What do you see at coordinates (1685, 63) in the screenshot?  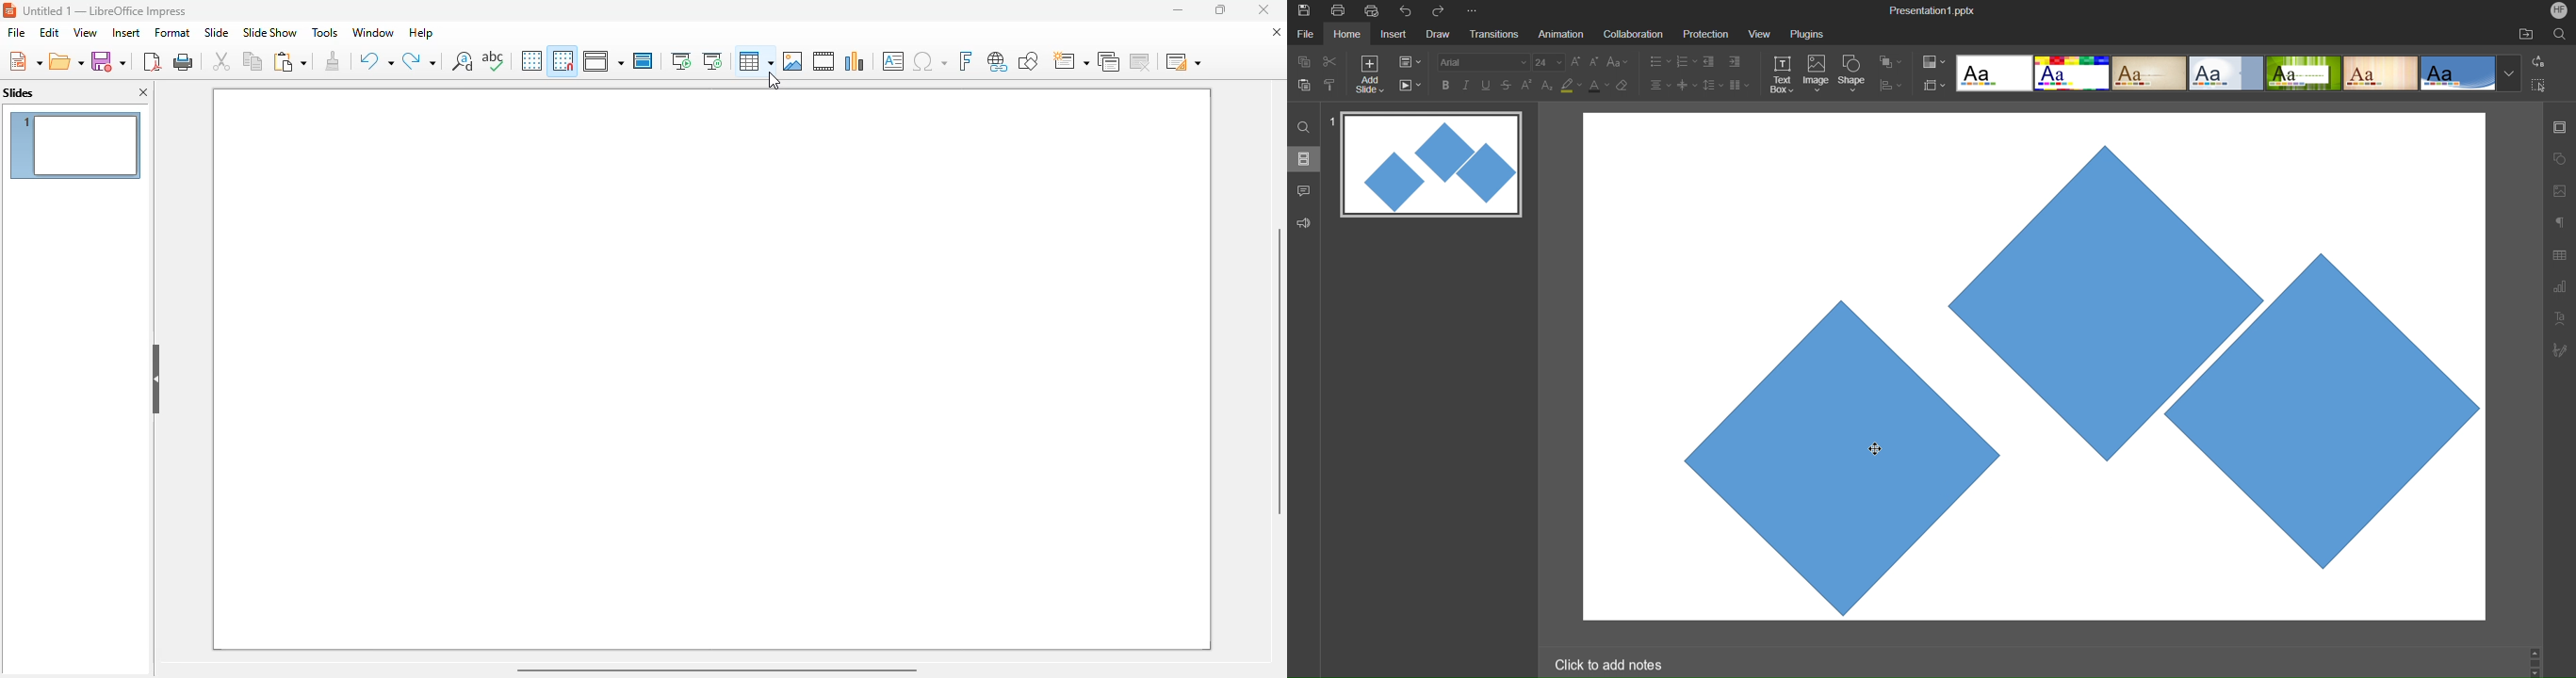 I see `Number List` at bounding box center [1685, 63].